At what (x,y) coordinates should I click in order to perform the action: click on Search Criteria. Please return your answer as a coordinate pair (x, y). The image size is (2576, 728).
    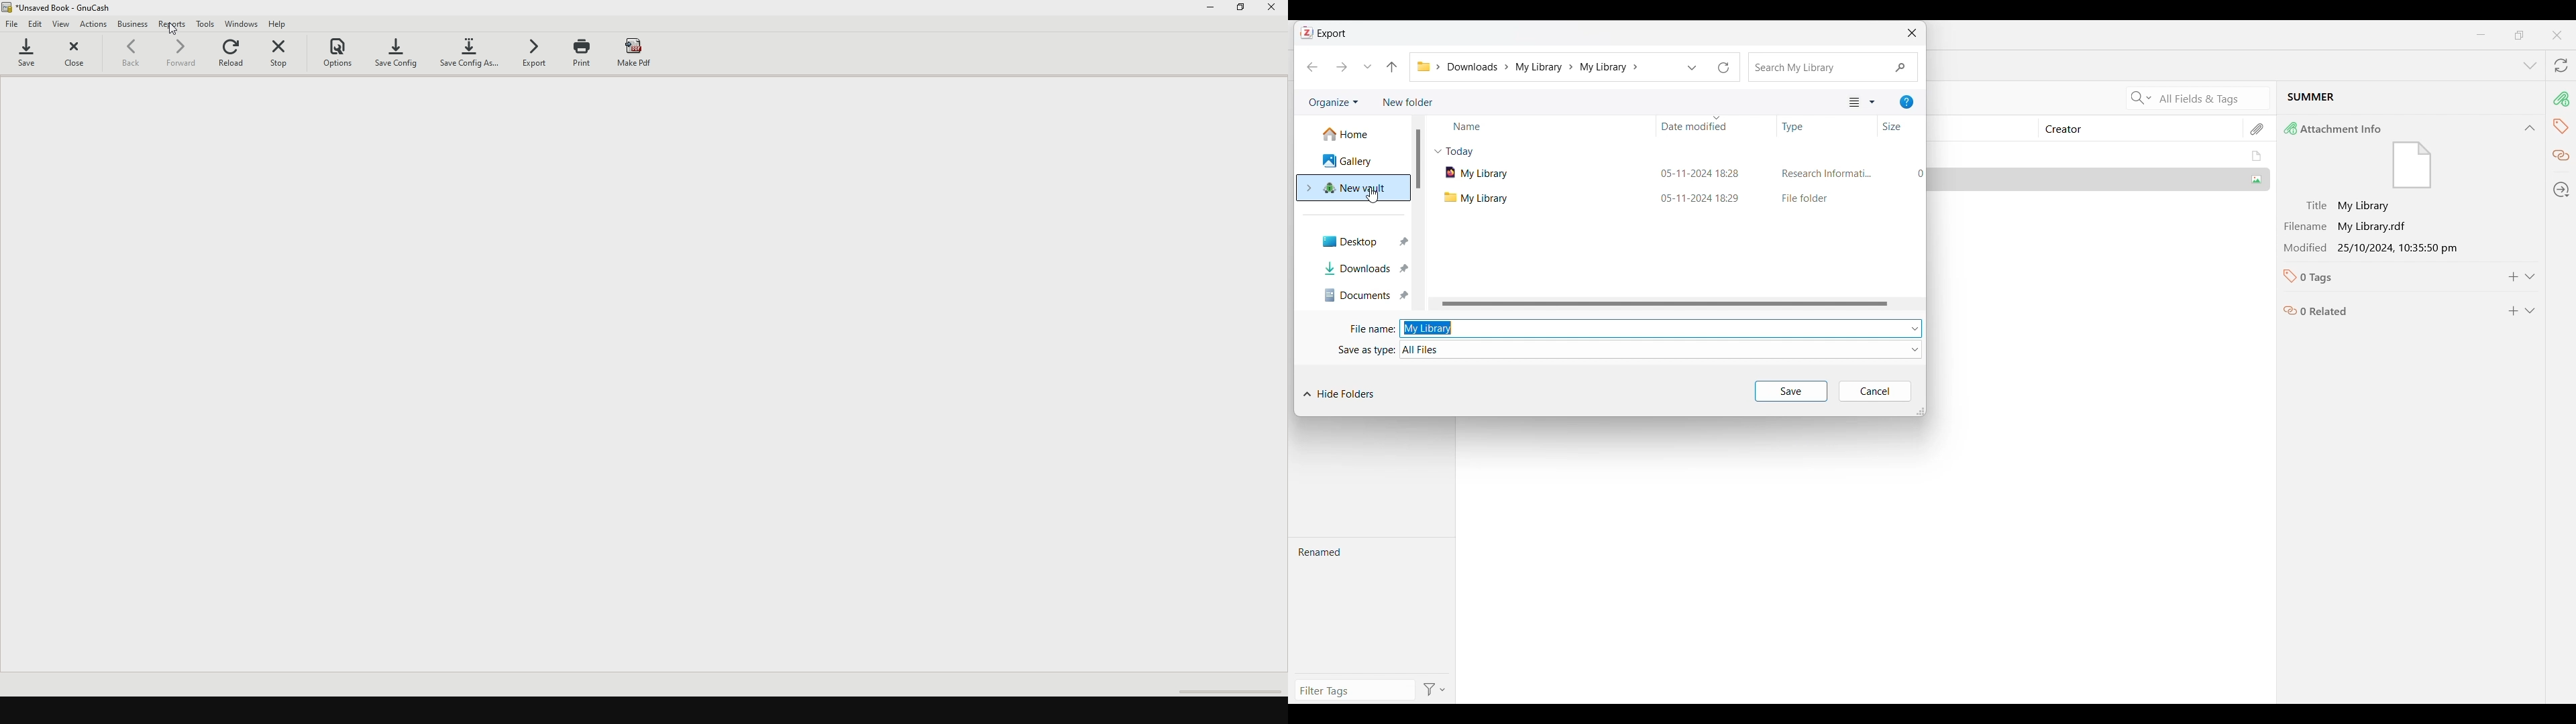
    Looking at the image, I should click on (2139, 98).